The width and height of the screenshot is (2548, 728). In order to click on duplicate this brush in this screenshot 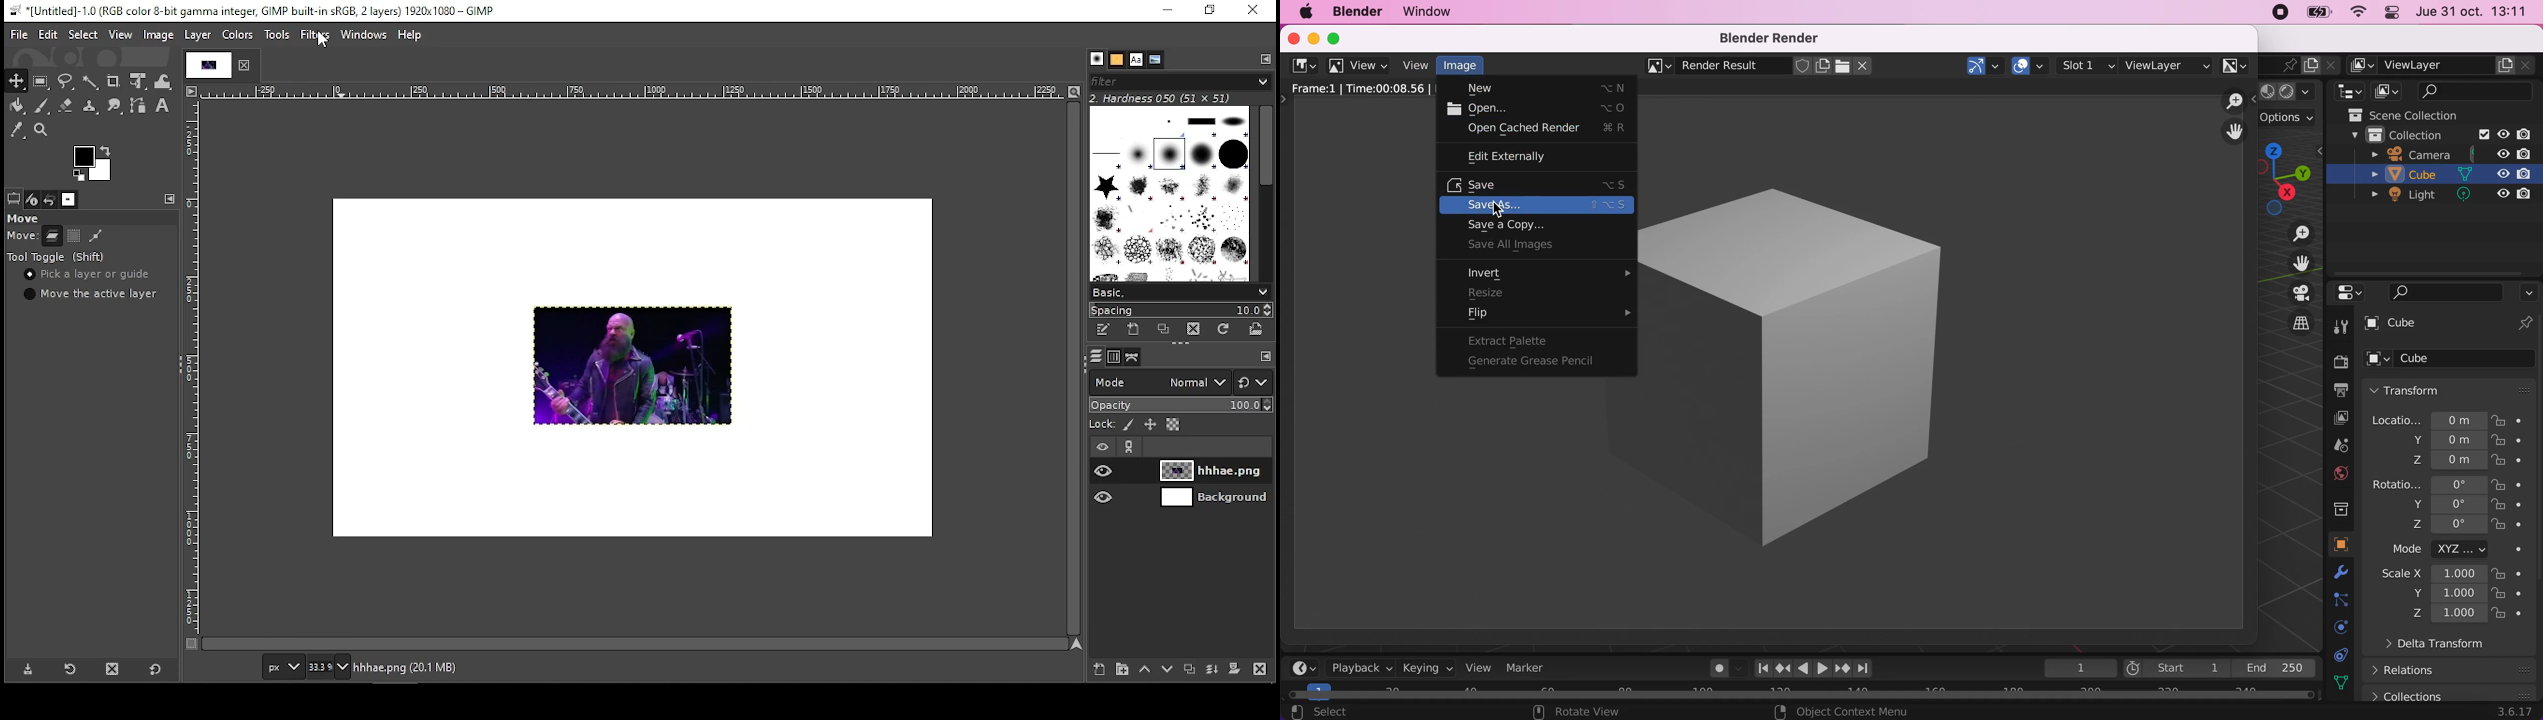, I will do `click(1161, 330)`.